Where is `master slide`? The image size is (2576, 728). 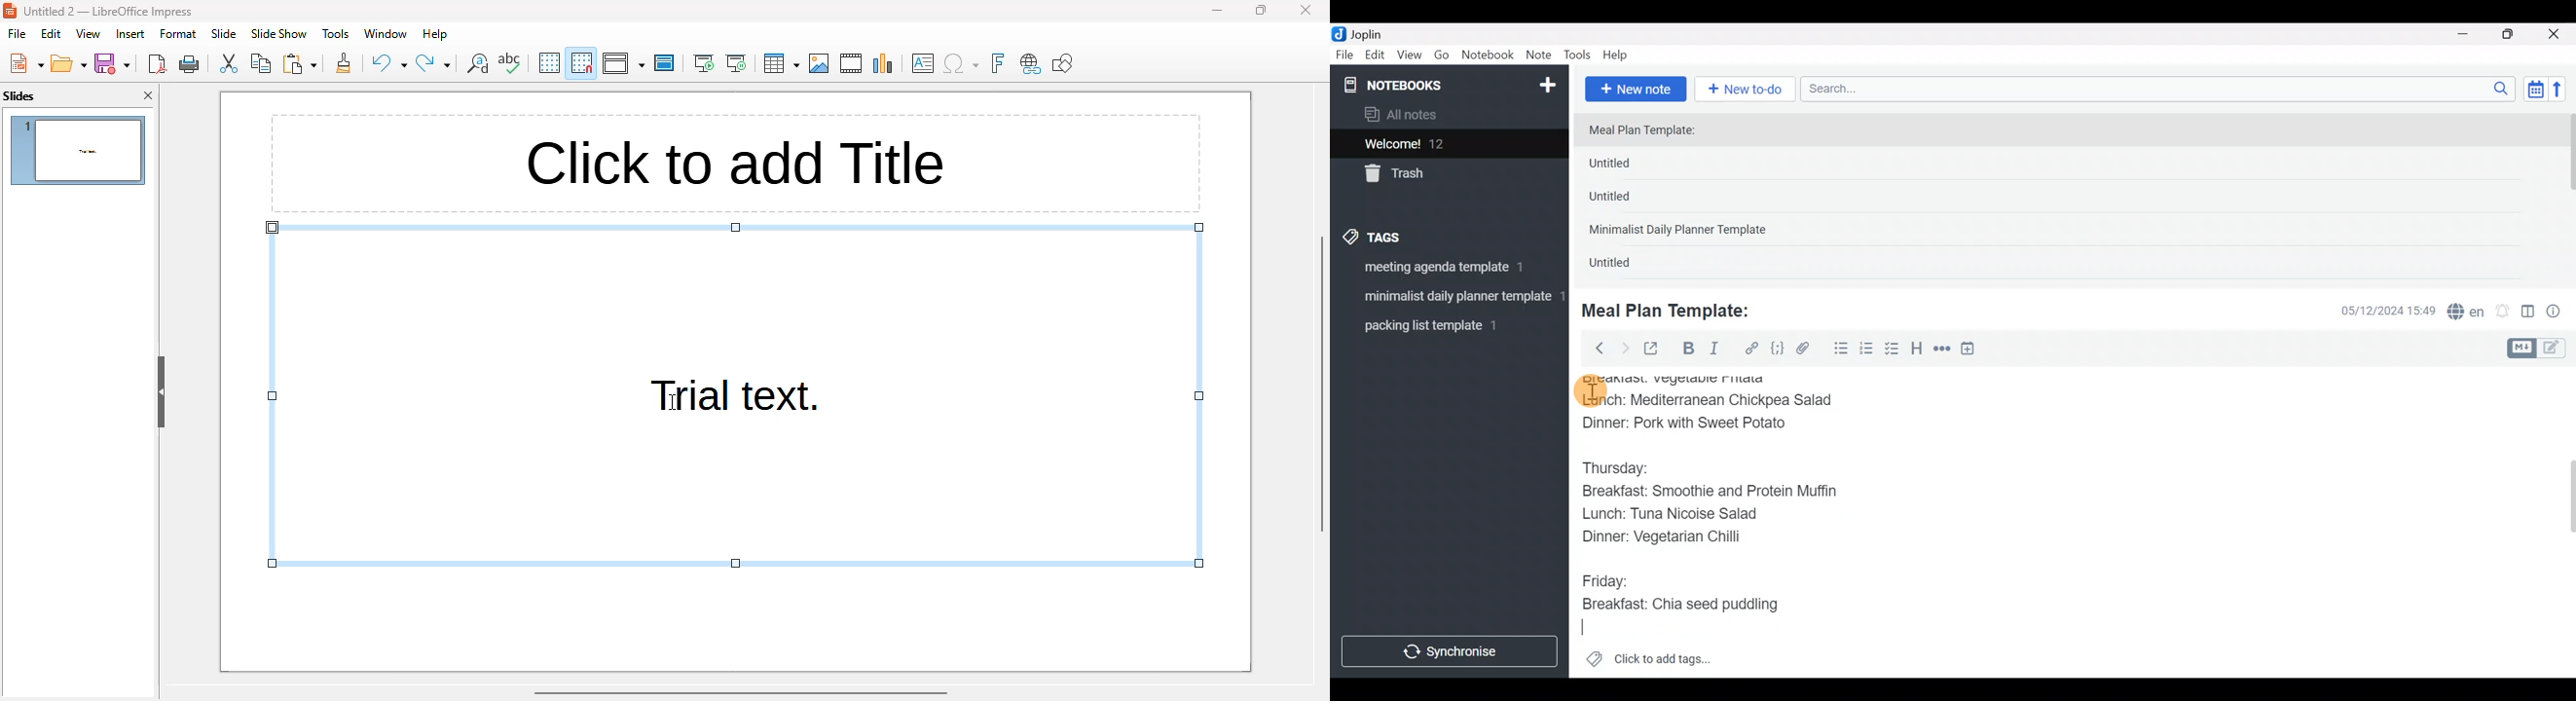 master slide is located at coordinates (664, 63).